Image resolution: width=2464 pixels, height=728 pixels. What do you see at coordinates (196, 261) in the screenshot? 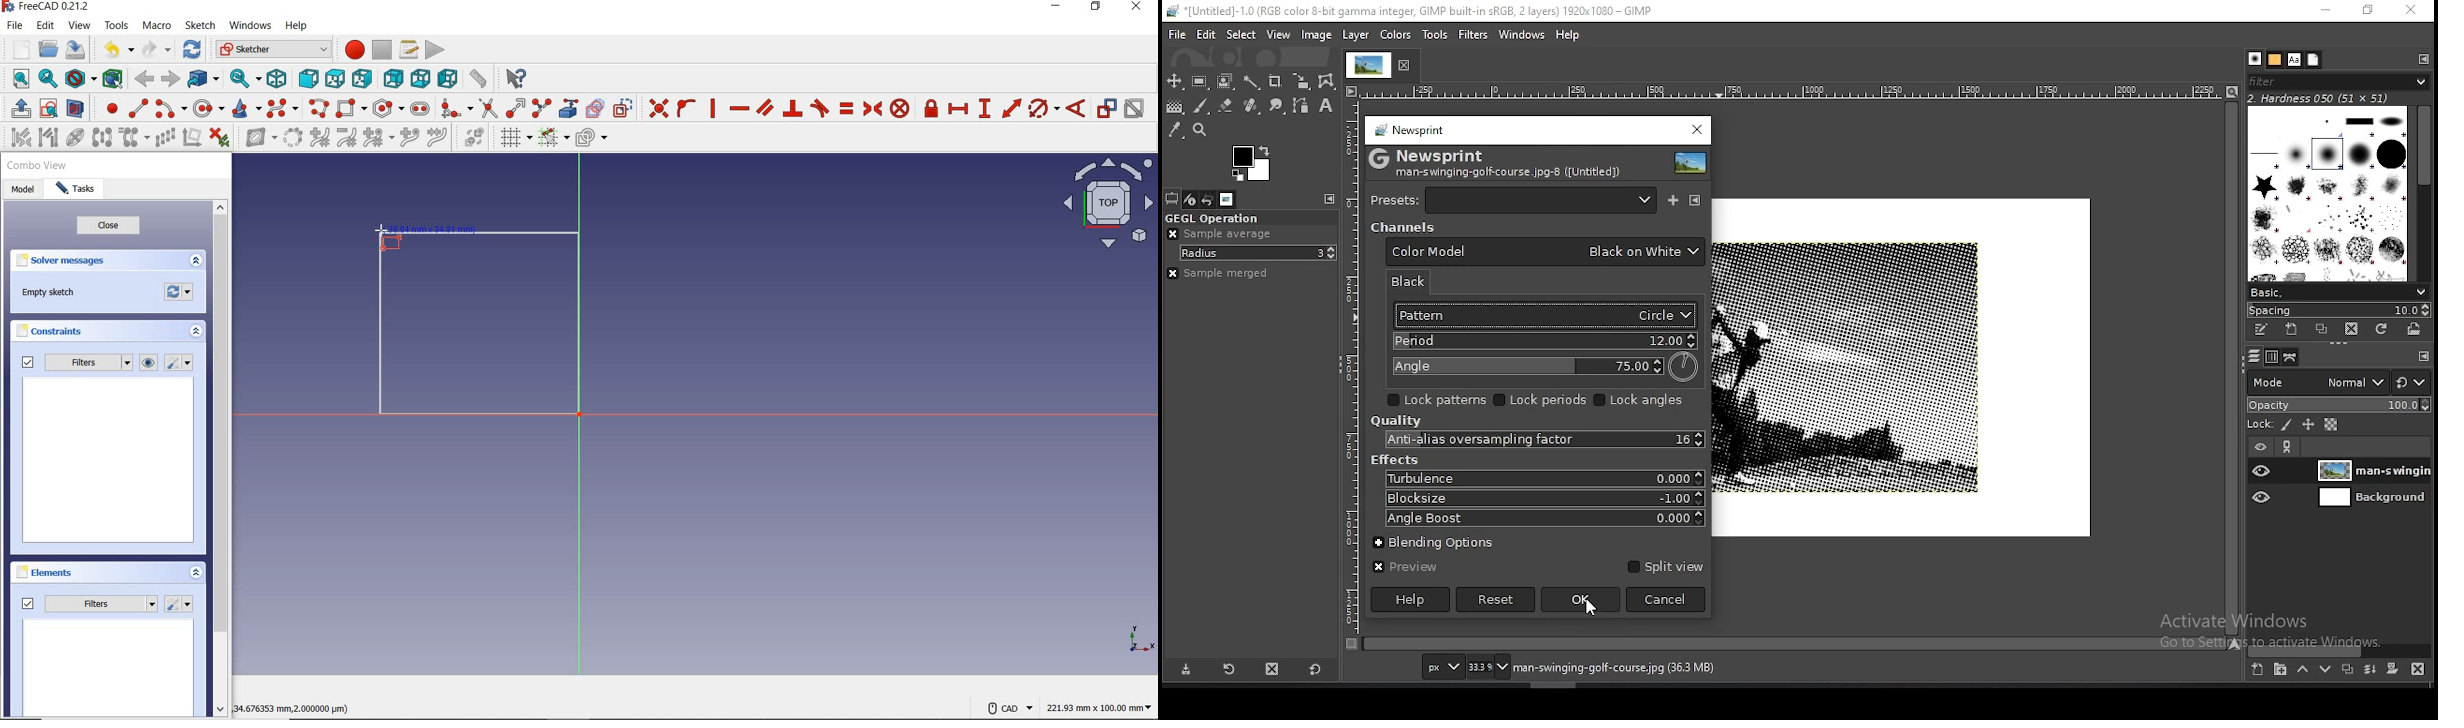
I see `expand` at bounding box center [196, 261].